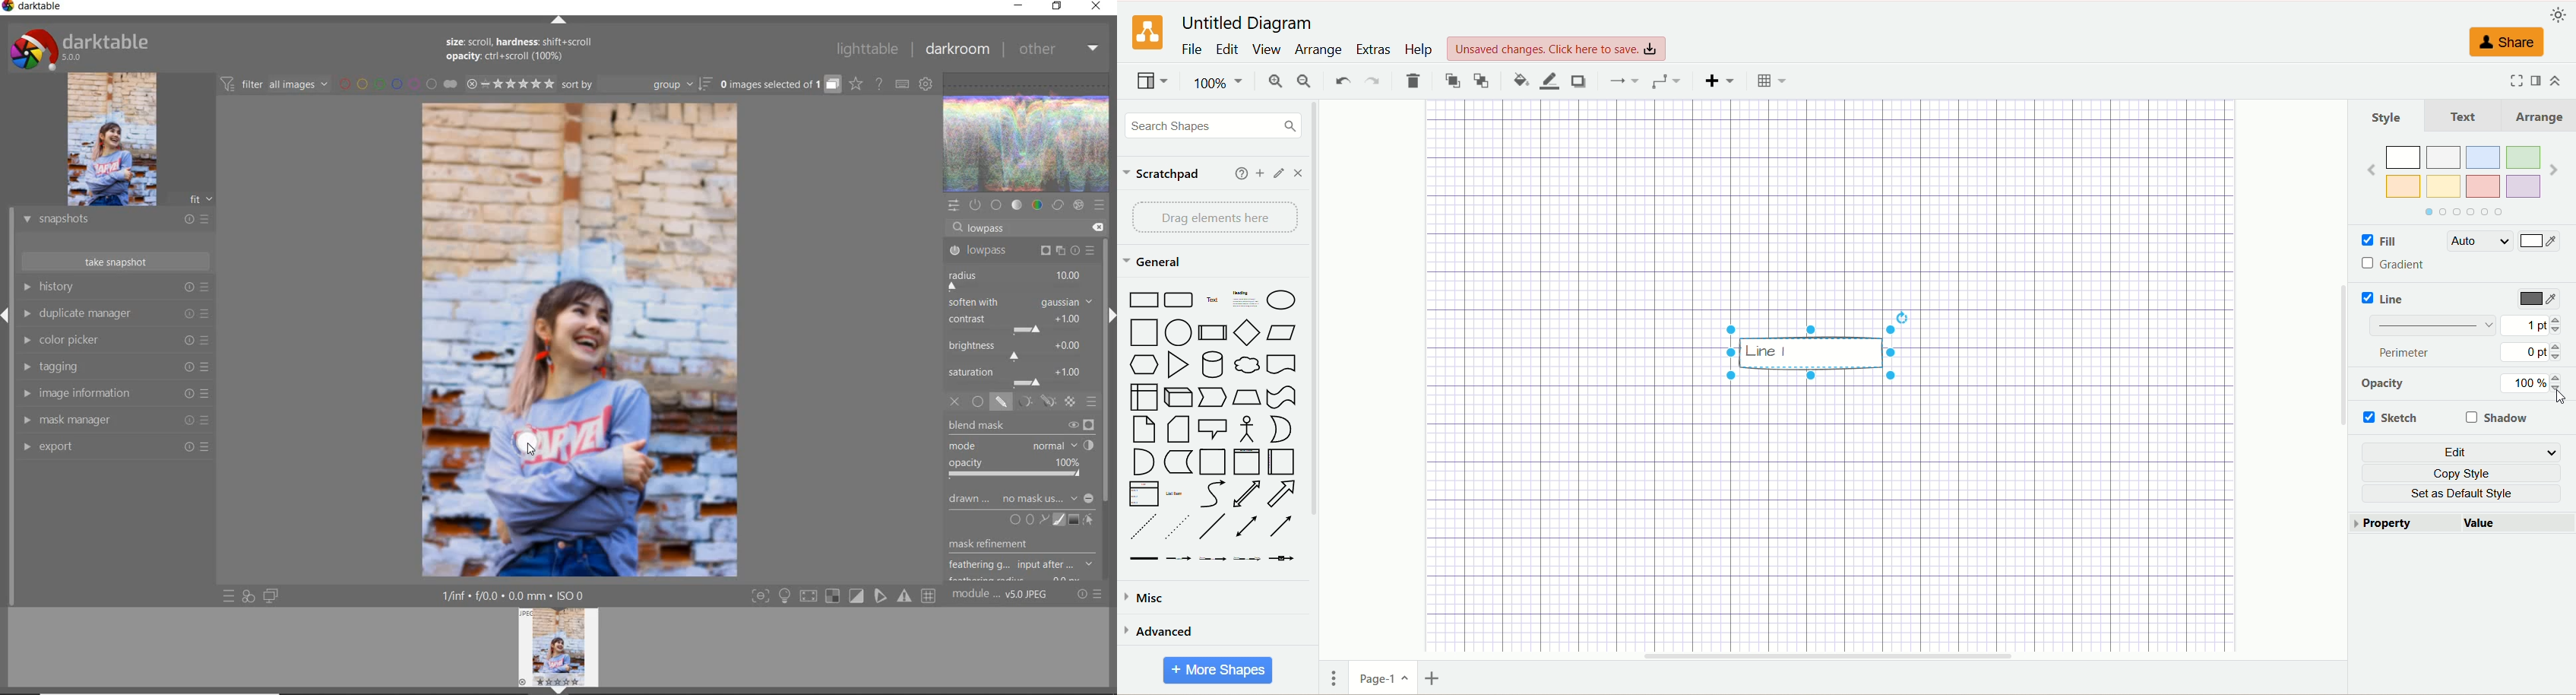 This screenshot has width=2576, height=700. I want to click on Connector with 2 labels, so click(1210, 560).